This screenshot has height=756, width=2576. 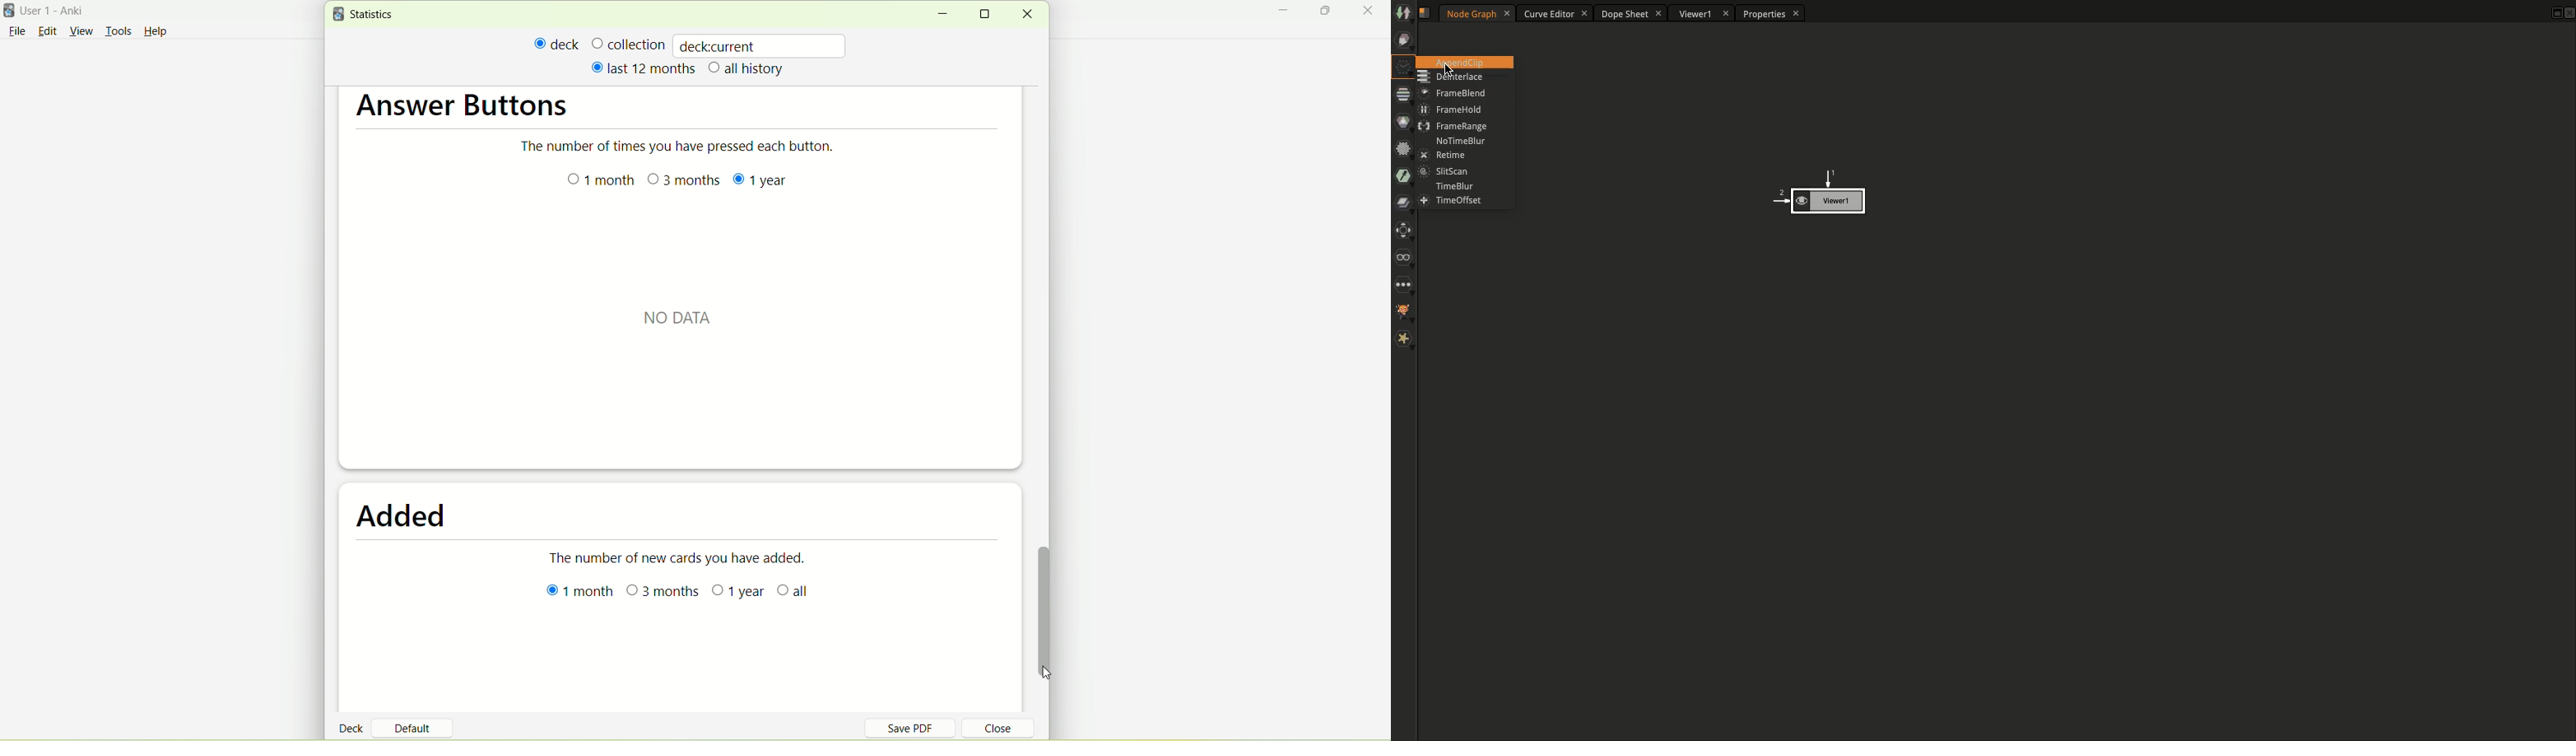 I want to click on added, so click(x=412, y=517).